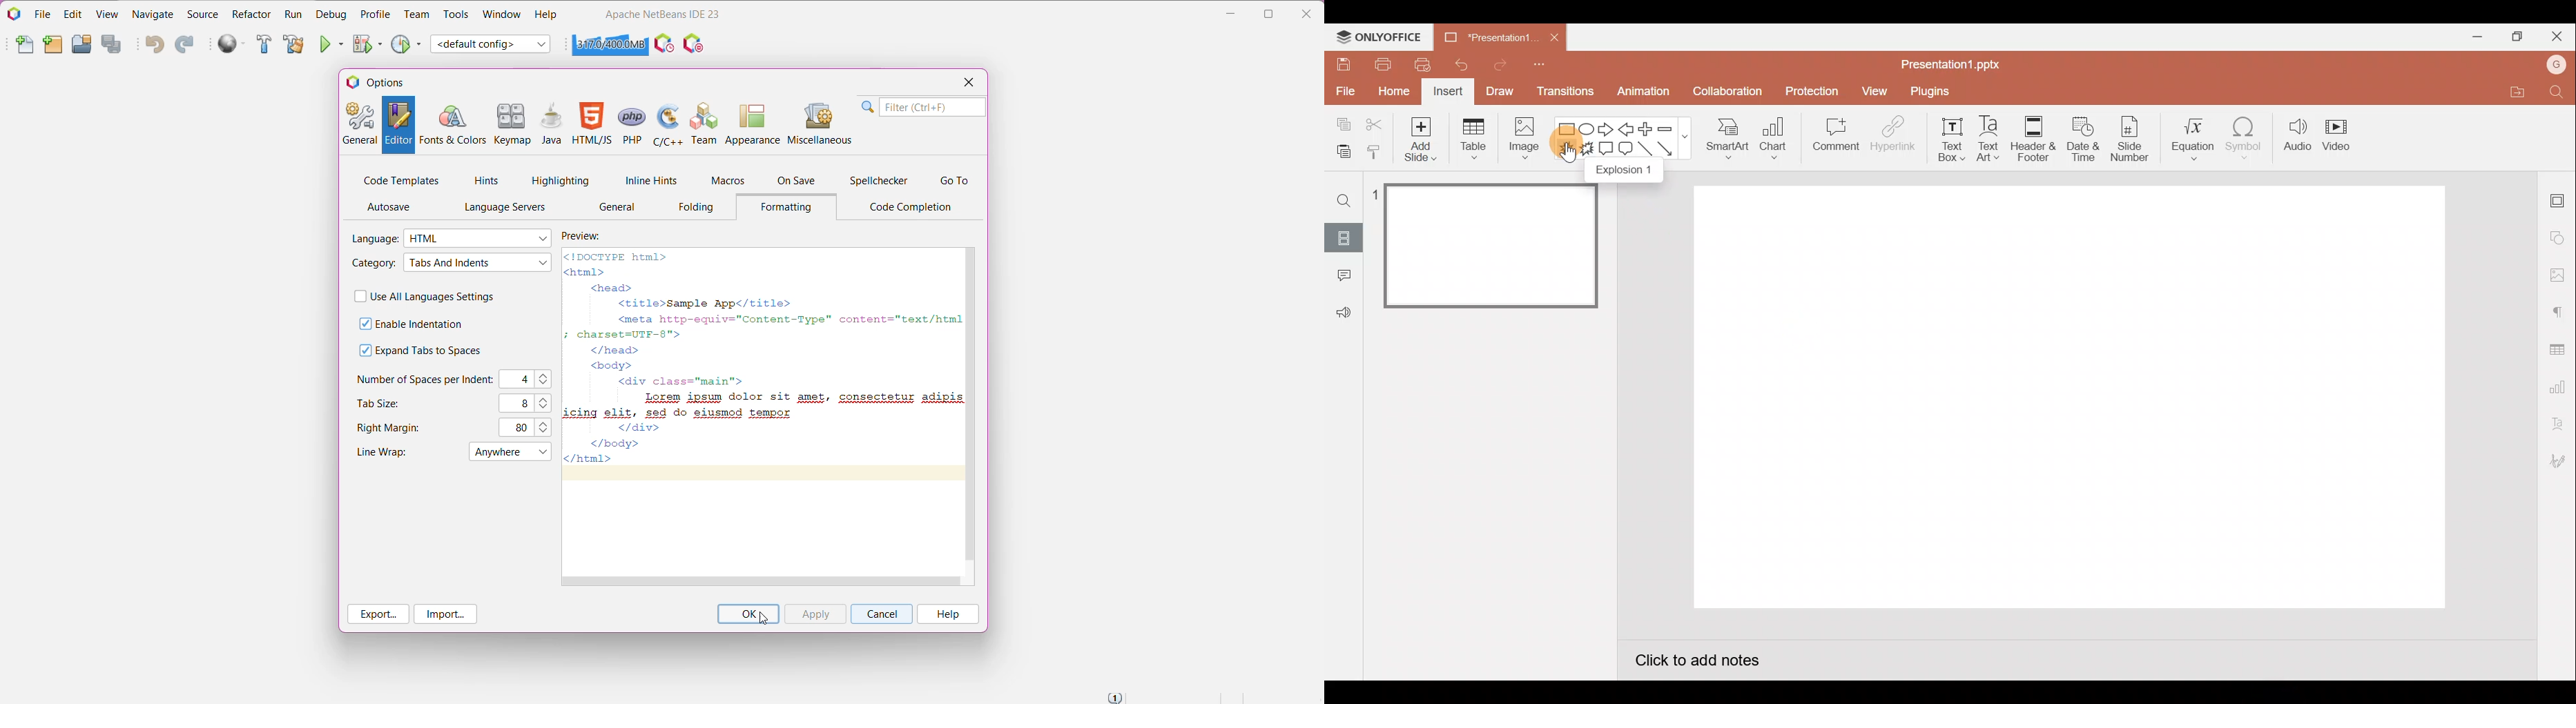 The image size is (2576, 728). What do you see at coordinates (589, 459) in the screenshot?
I see `</html>` at bounding box center [589, 459].